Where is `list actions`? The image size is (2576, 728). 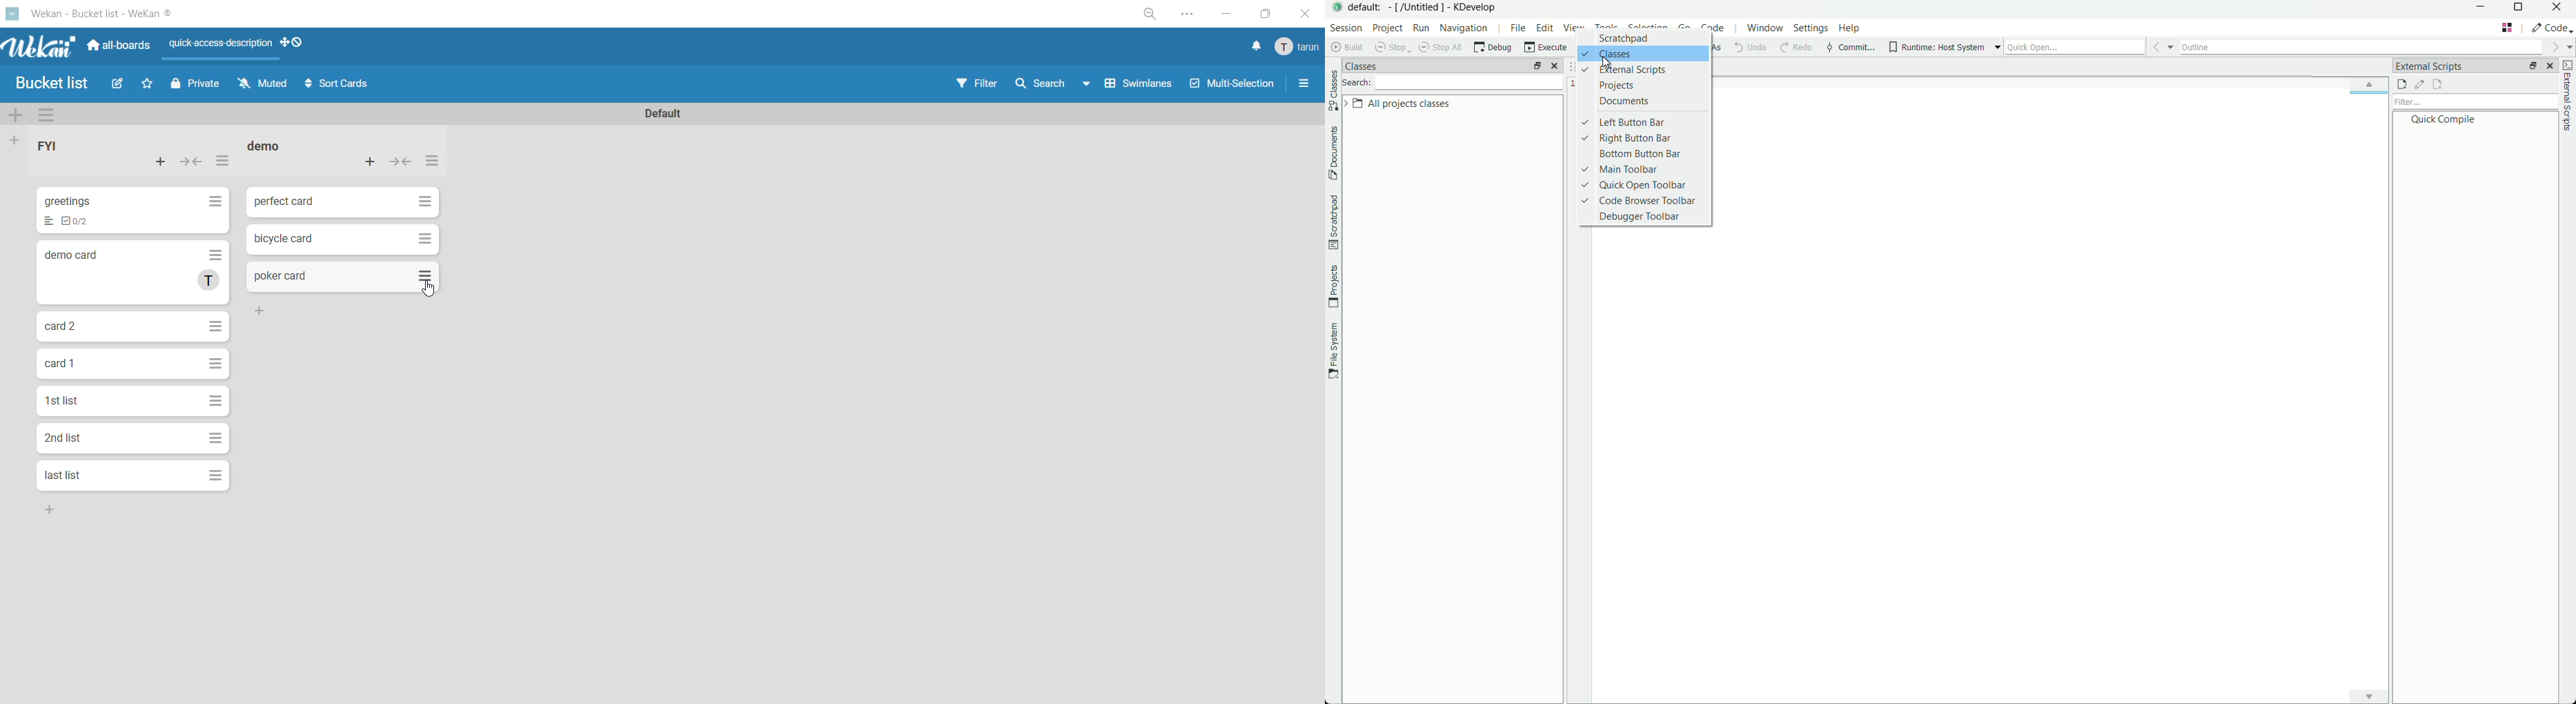 list actions is located at coordinates (223, 164).